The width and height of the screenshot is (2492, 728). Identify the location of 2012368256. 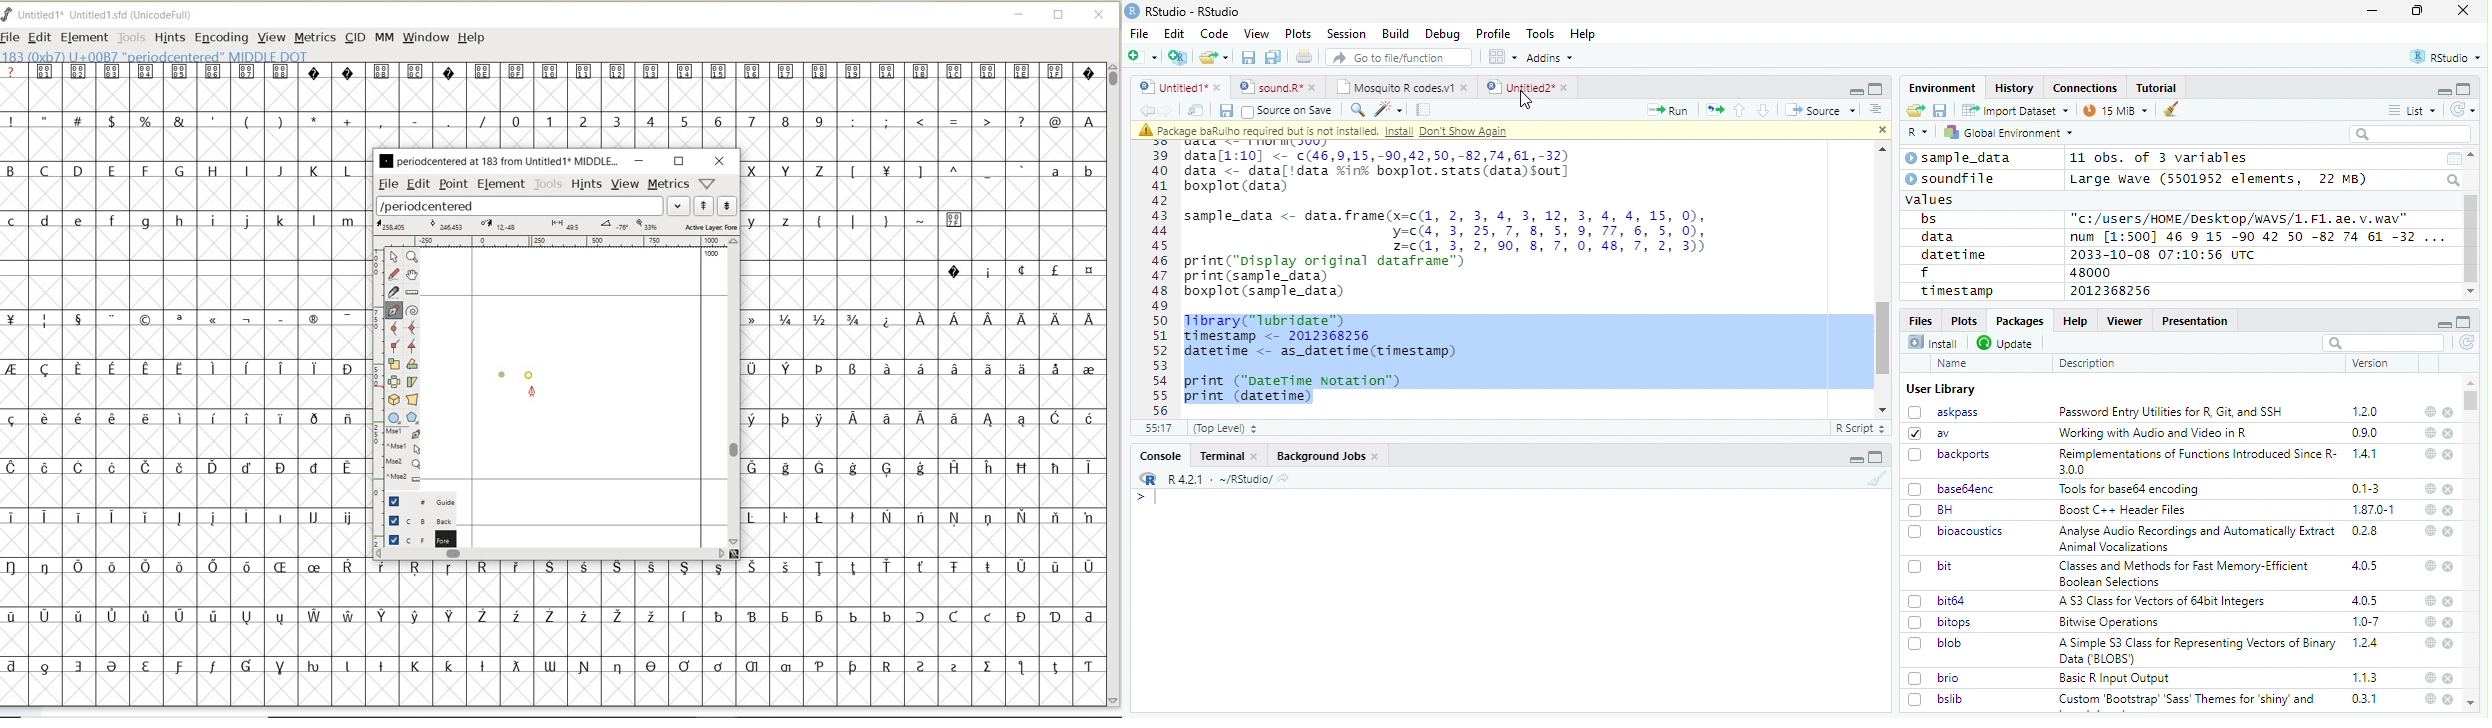
(2114, 291).